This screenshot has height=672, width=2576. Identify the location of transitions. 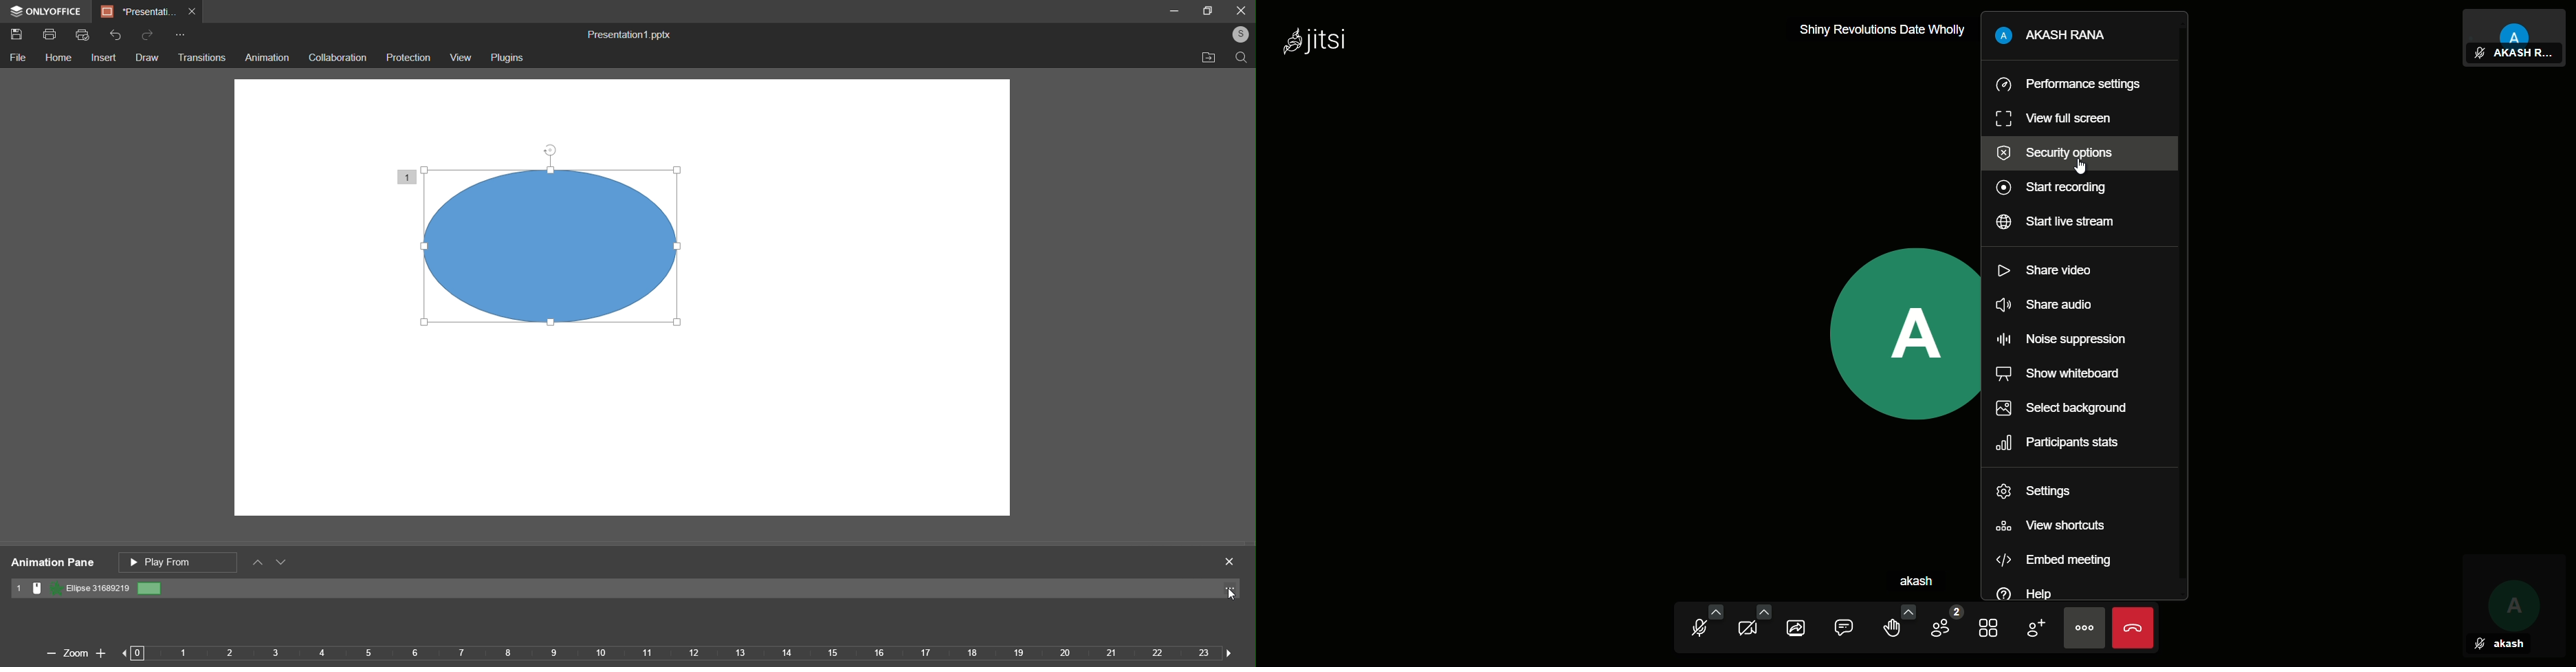
(202, 58).